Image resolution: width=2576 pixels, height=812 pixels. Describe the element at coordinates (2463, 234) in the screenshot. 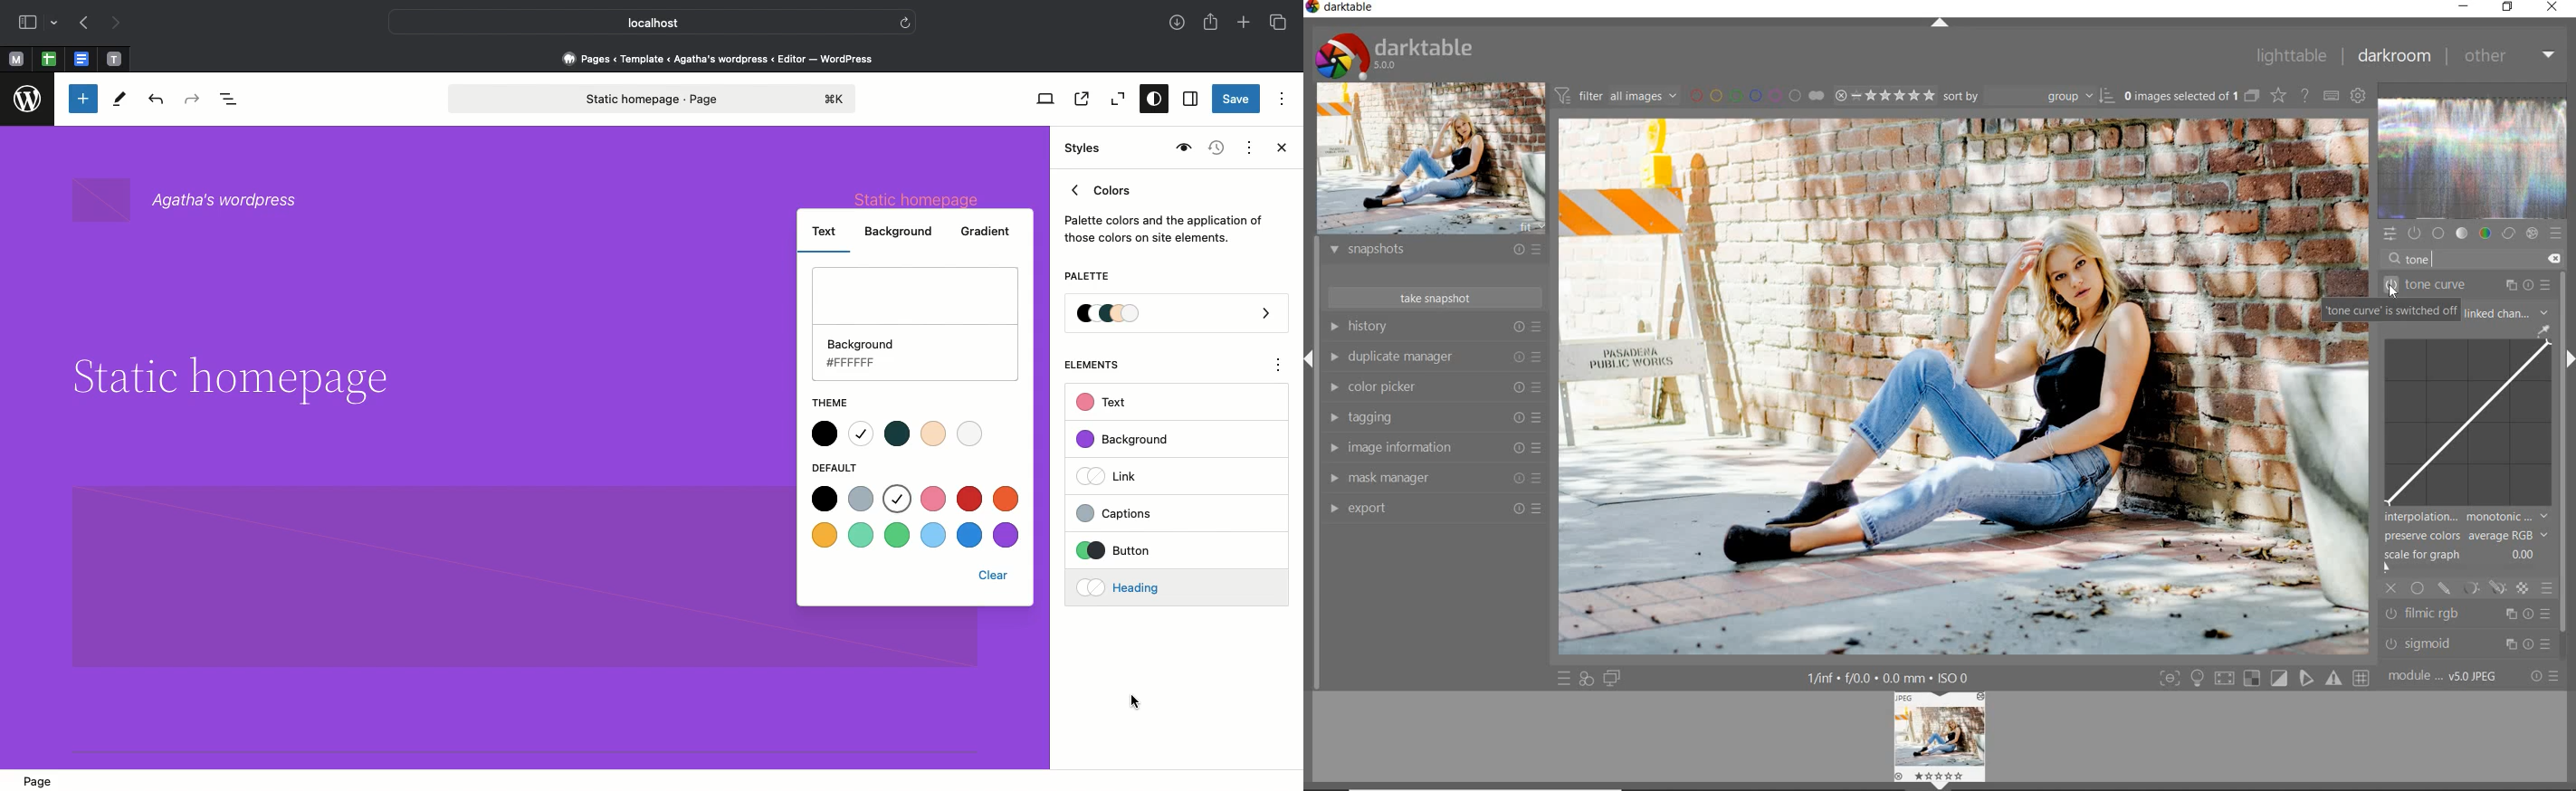

I see `tone` at that location.